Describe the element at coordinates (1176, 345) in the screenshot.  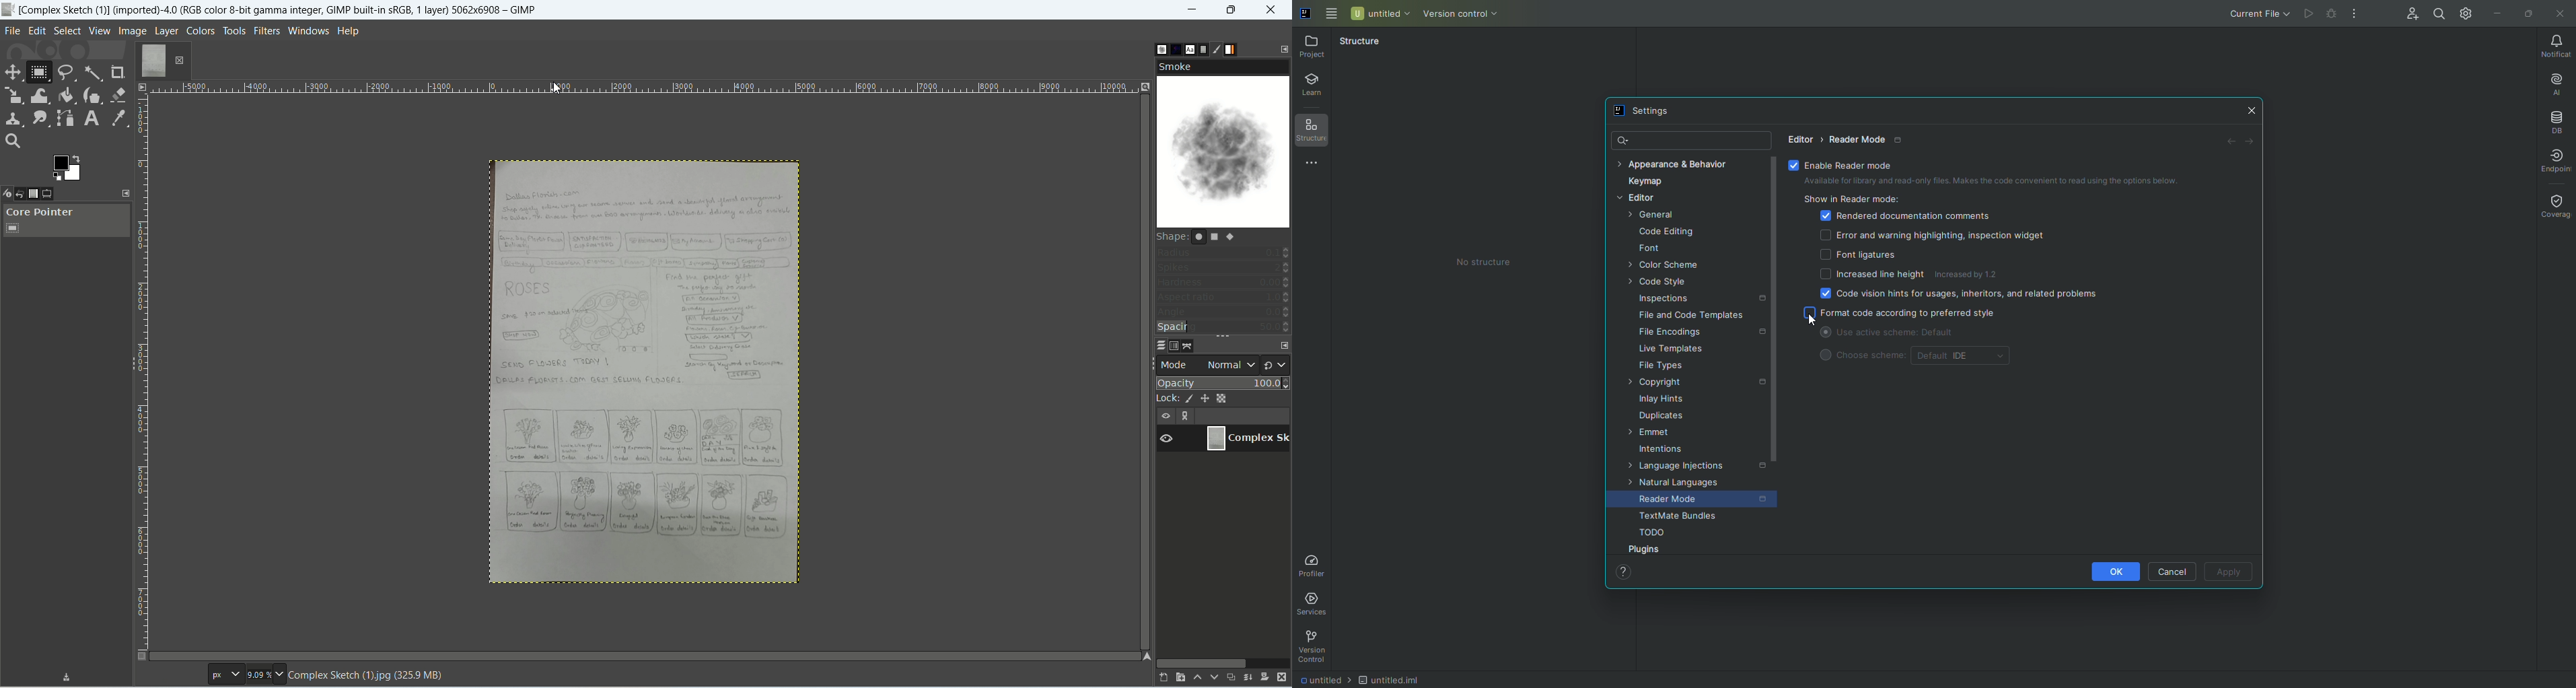
I see `channels` at that location.